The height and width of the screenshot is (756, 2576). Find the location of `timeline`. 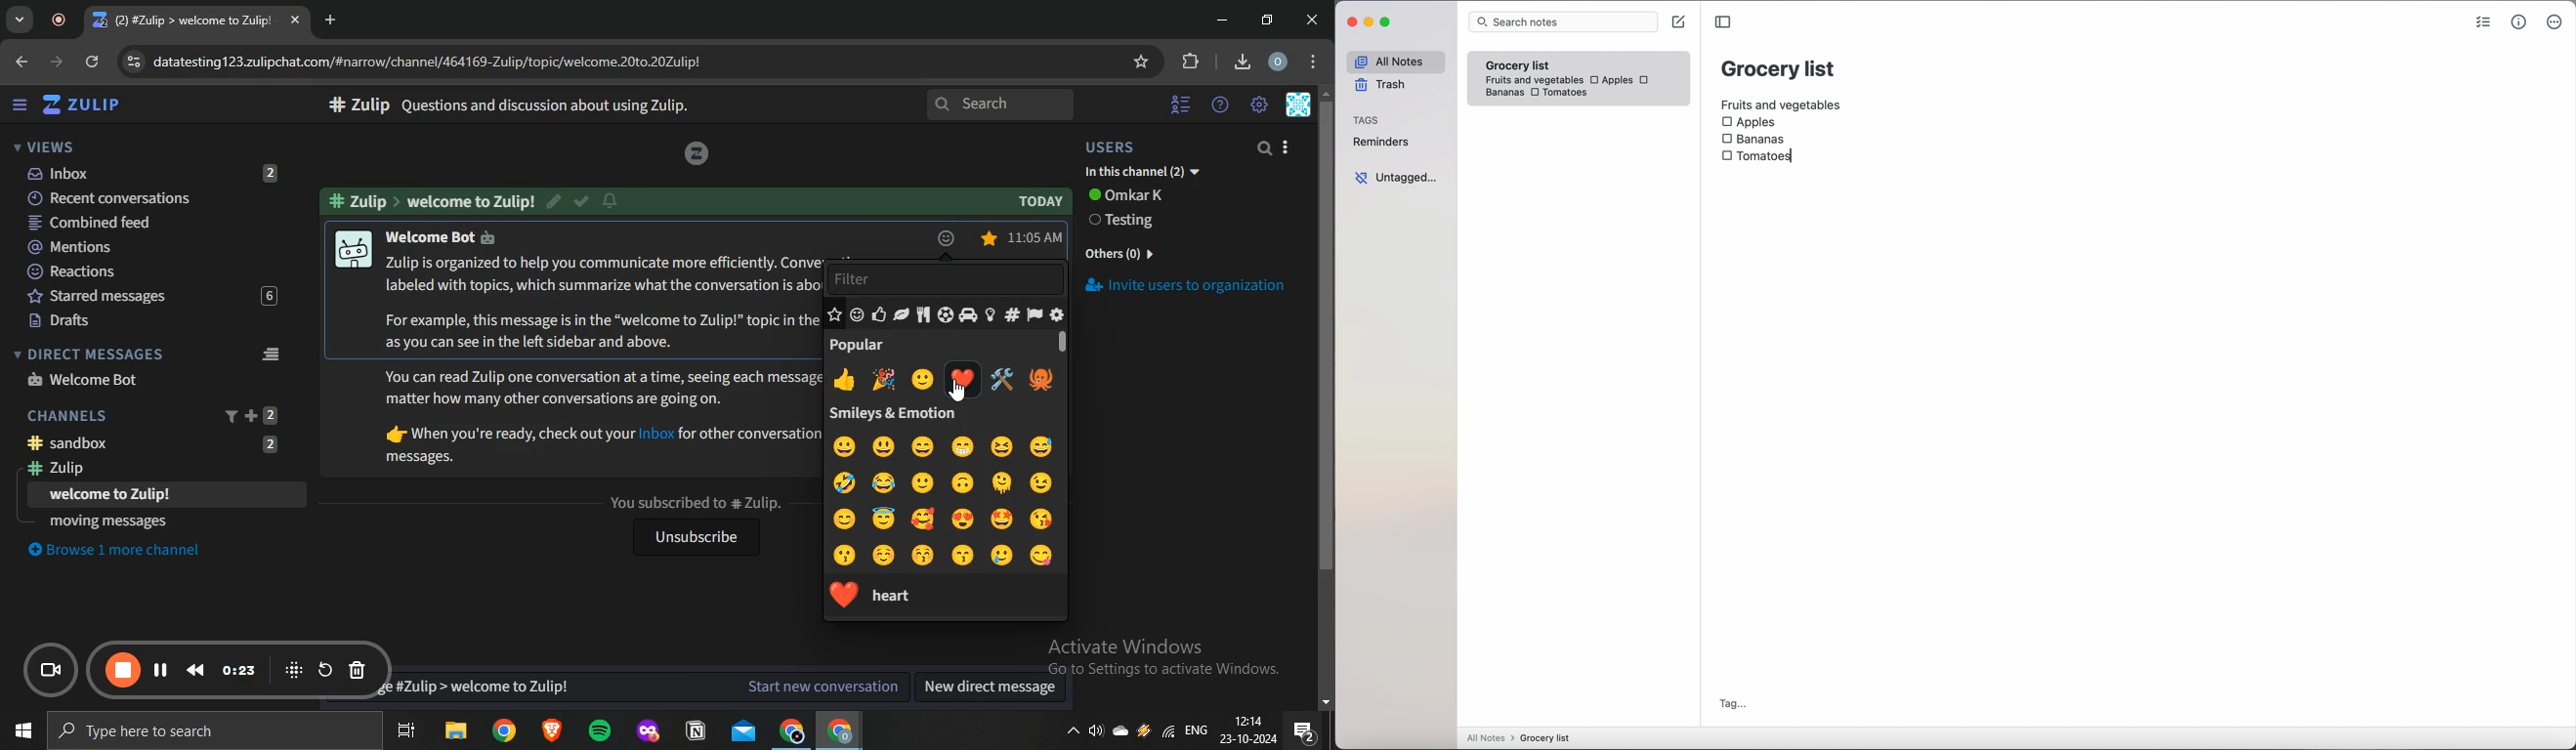

timeline is located at coordinates (240, 670).